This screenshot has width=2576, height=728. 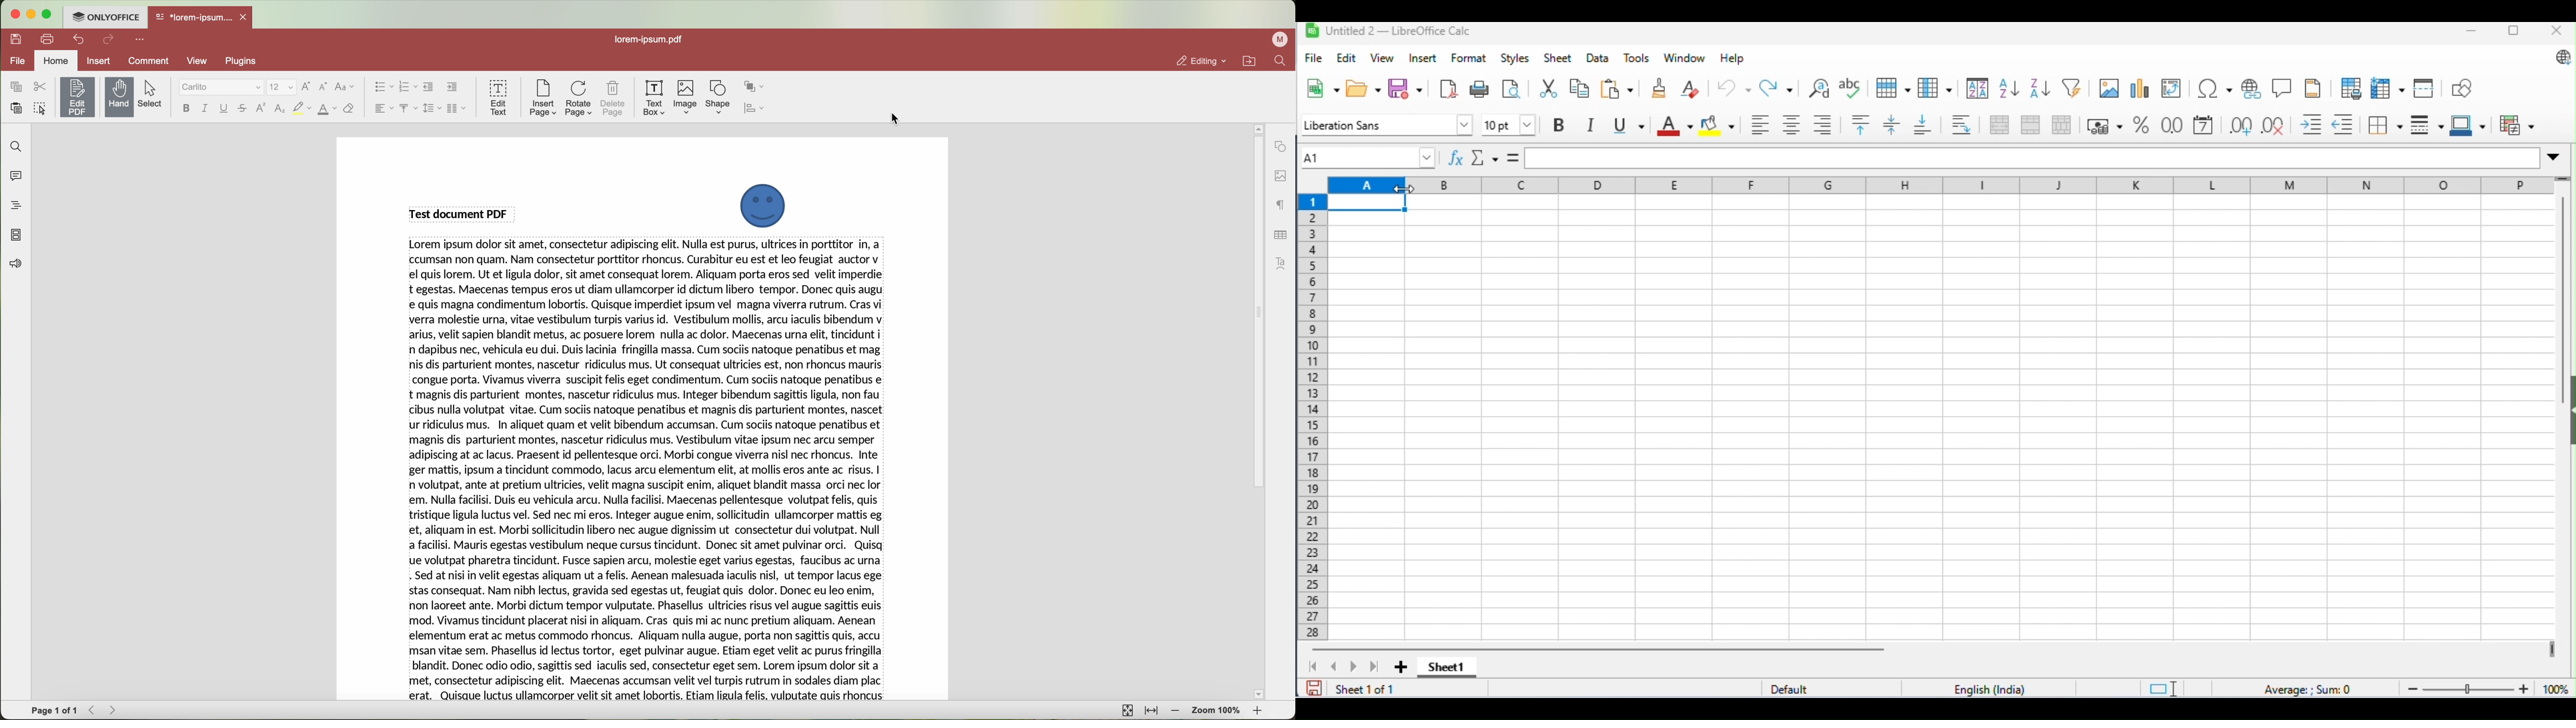 I want to click on delete page, so click(x=615, y=98).